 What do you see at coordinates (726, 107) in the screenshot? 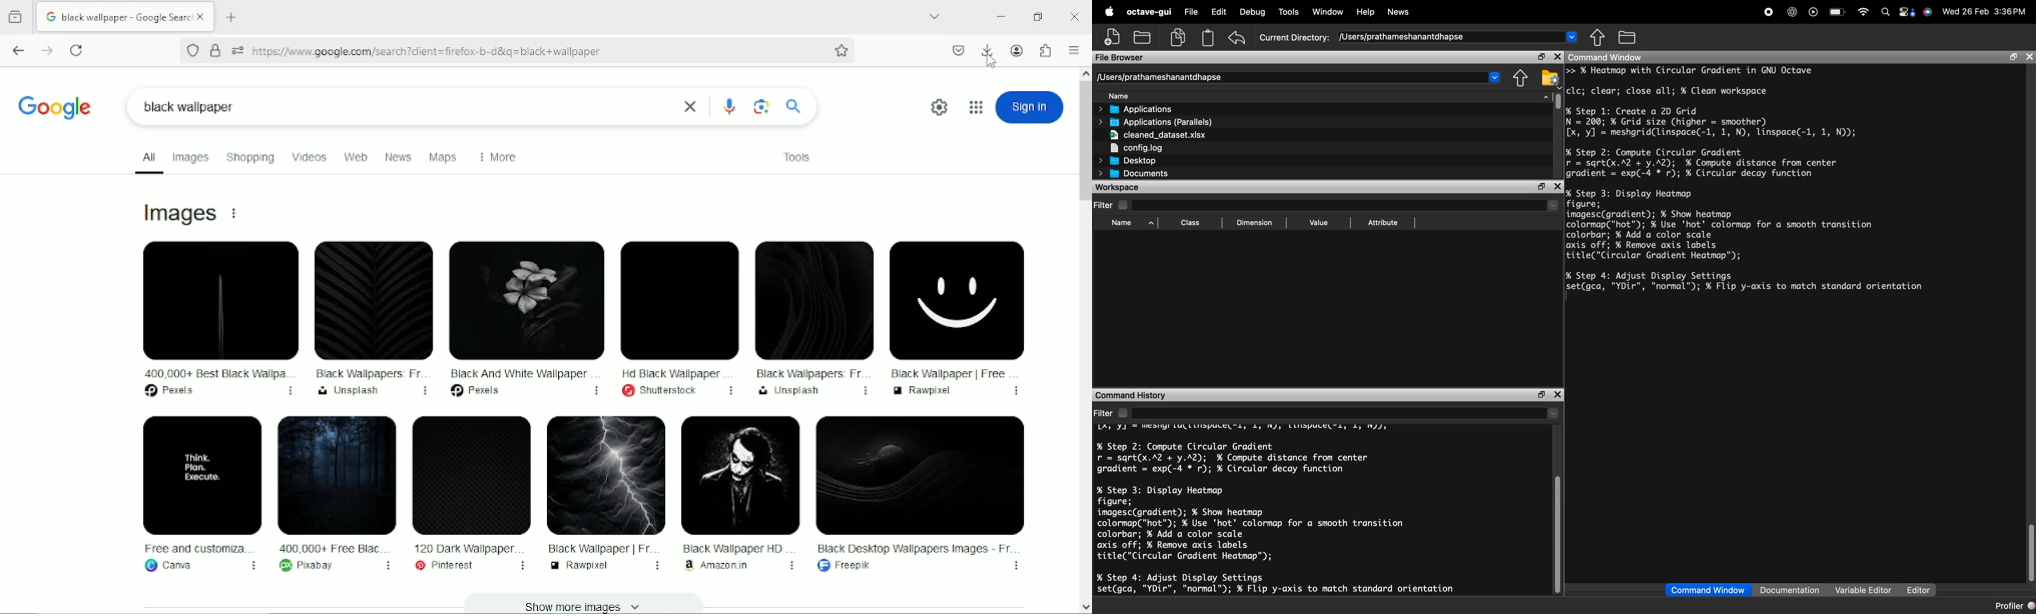
I see `google mic` at bounding box center [726, 107].